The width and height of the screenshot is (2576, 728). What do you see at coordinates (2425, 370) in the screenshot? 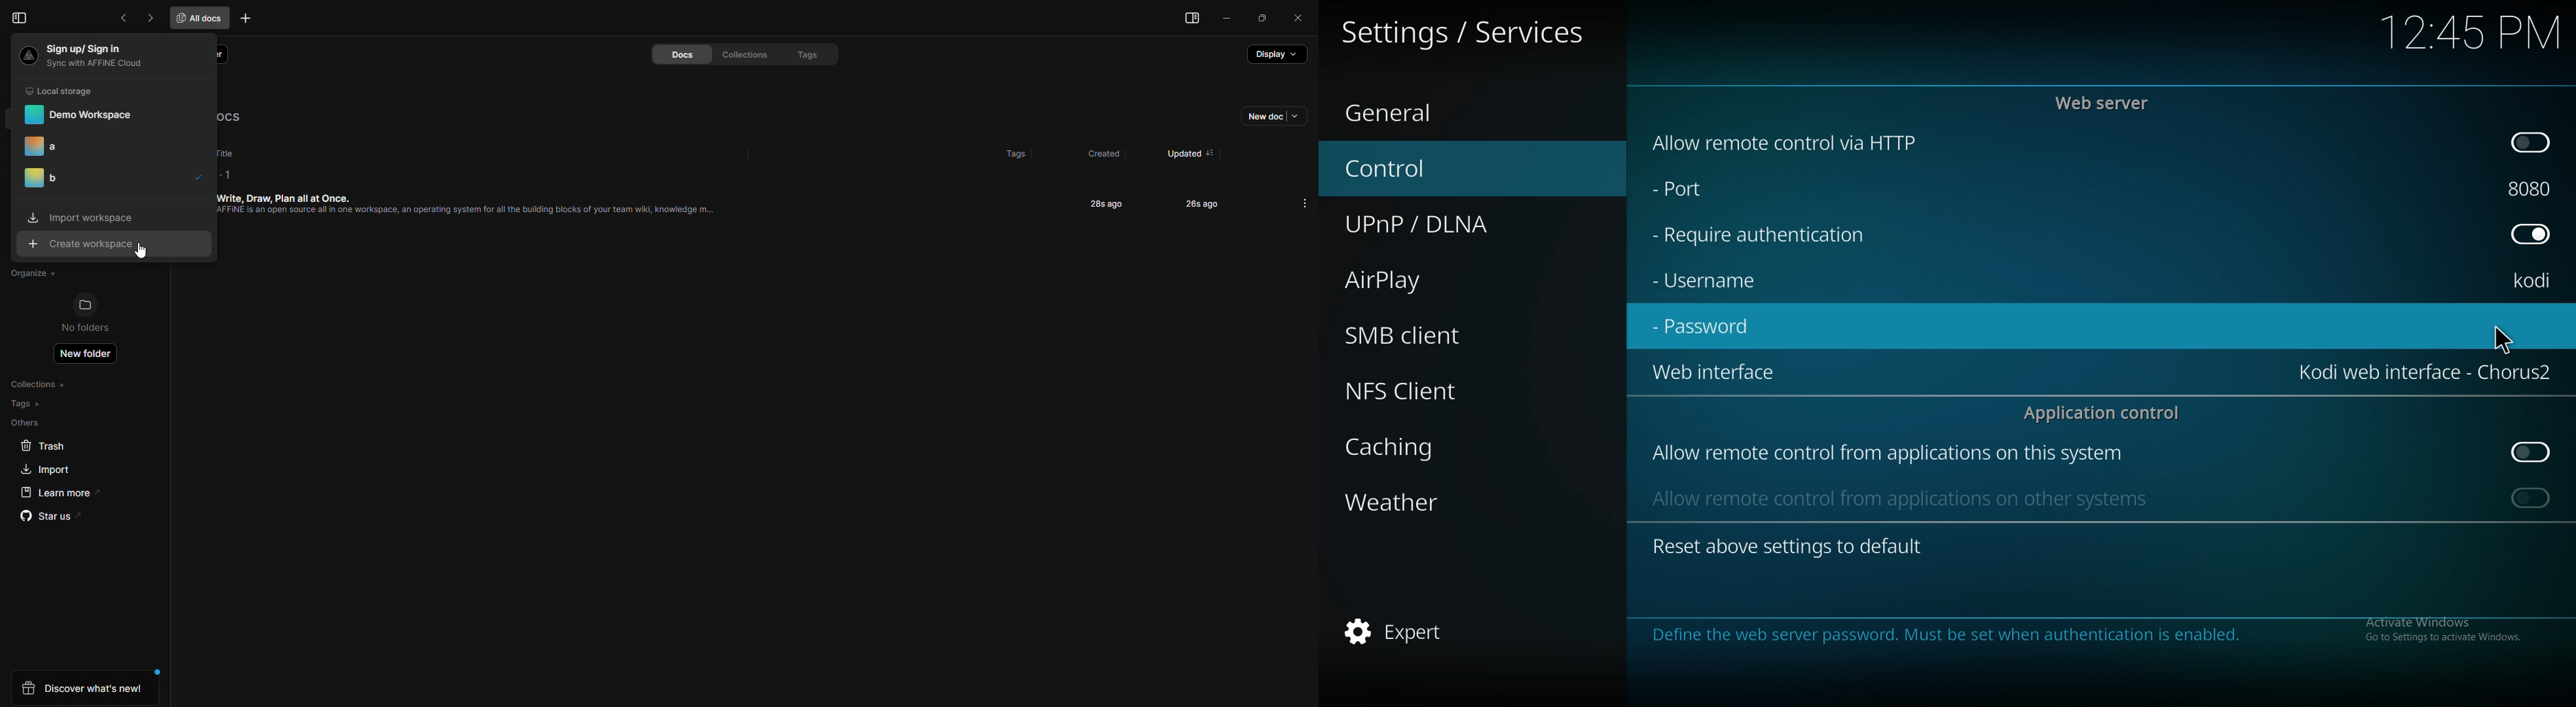
I see `web interface` at bounding box center [2425, 370].